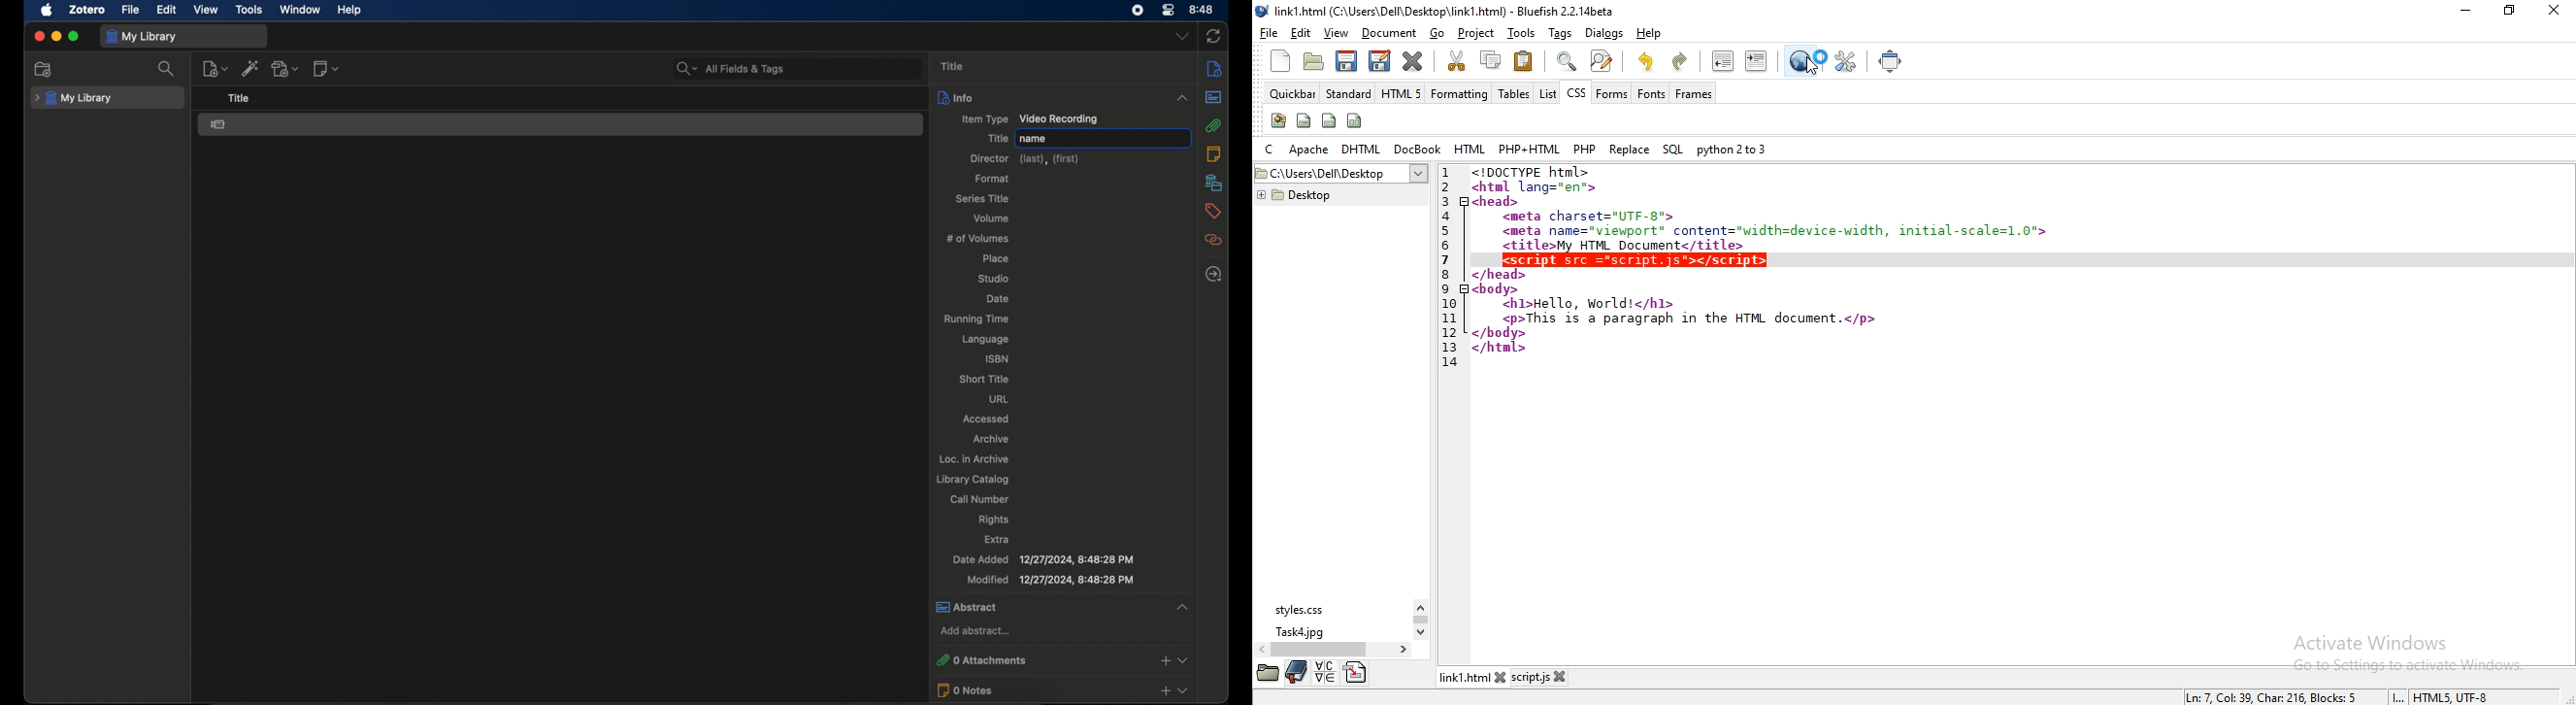 The width and height of the screenshot is (2576, 728). I want to click on css, so click(1574, 92).